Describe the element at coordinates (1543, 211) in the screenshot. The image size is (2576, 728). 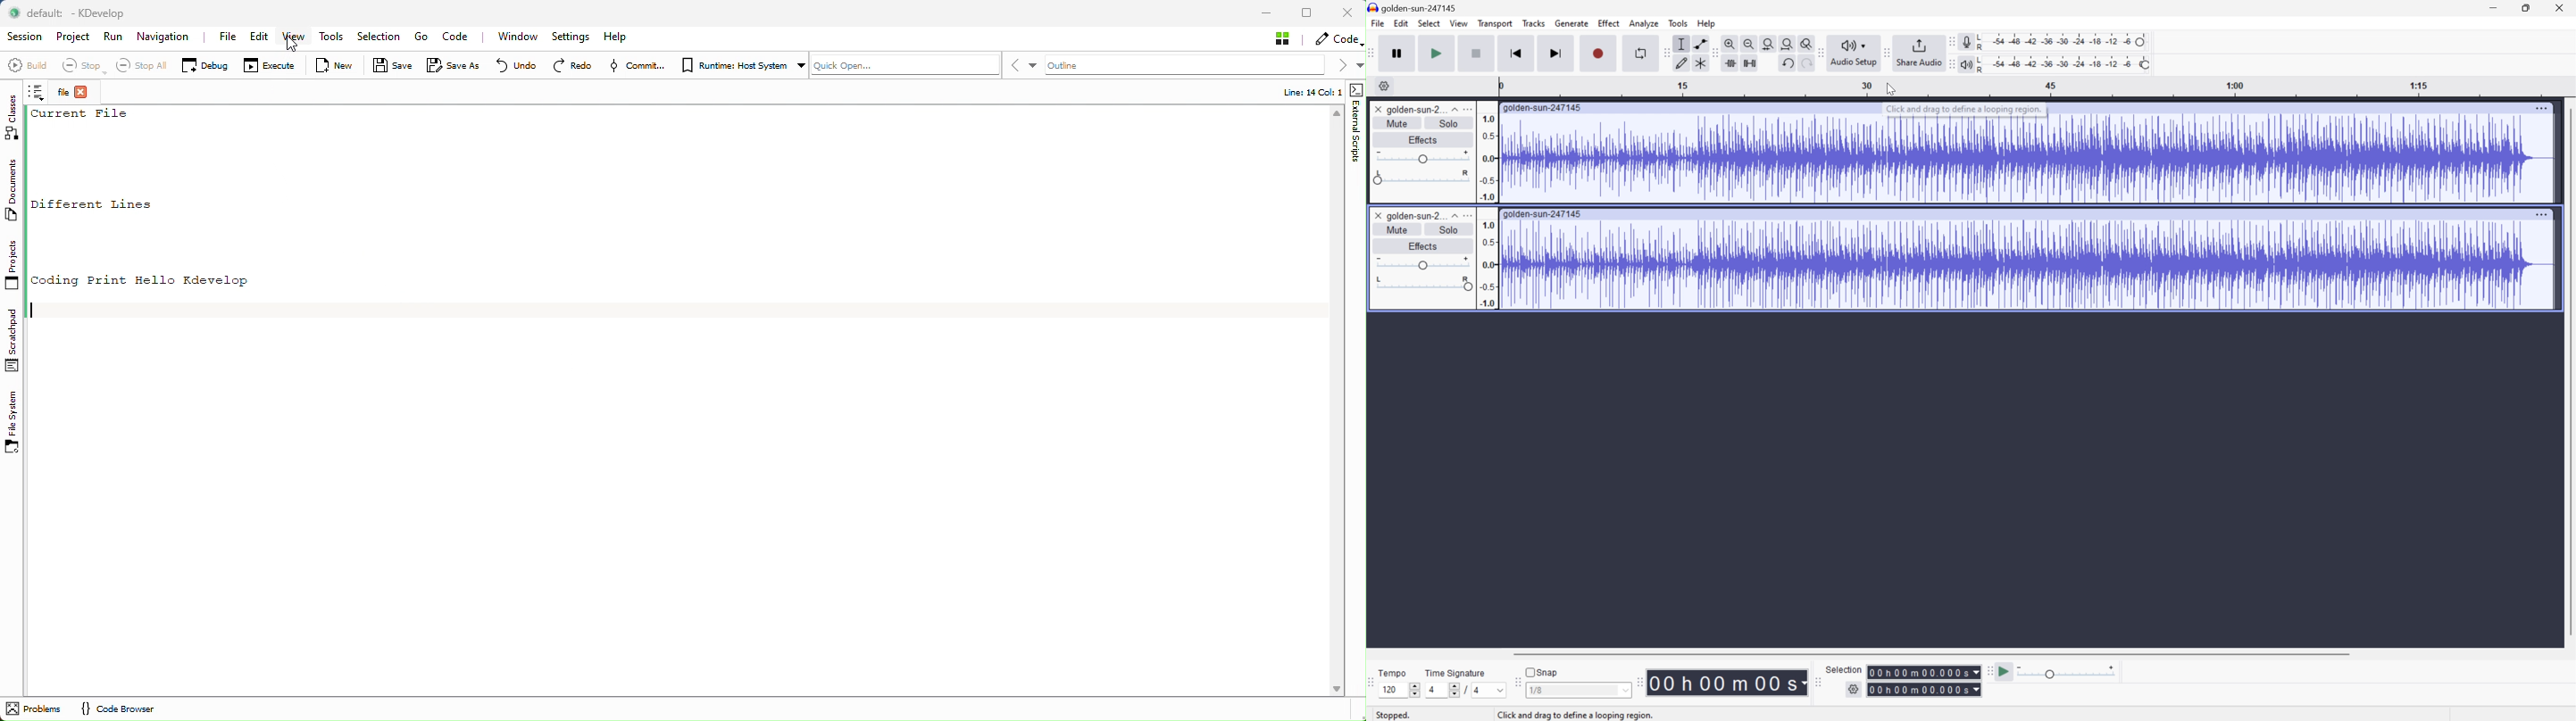
I see `golden-sun-247145` at that location.